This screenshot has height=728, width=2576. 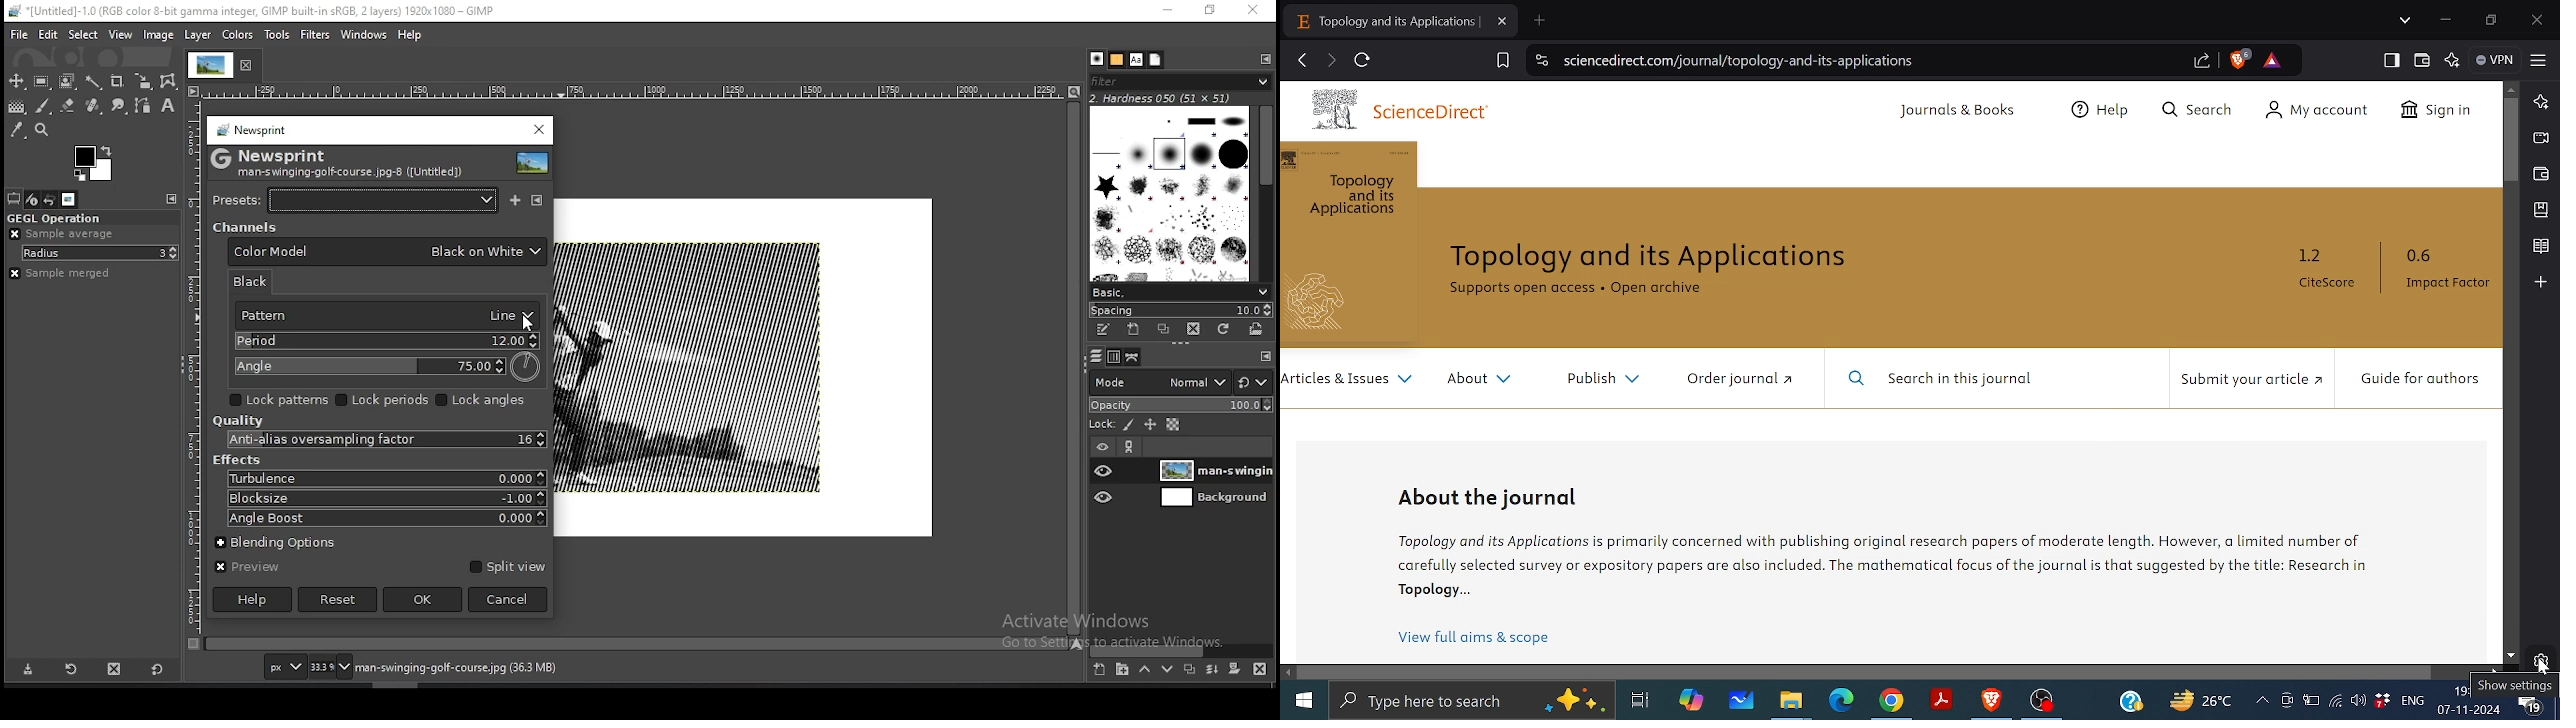 I want to click on ok, so click(x=421, y=599).